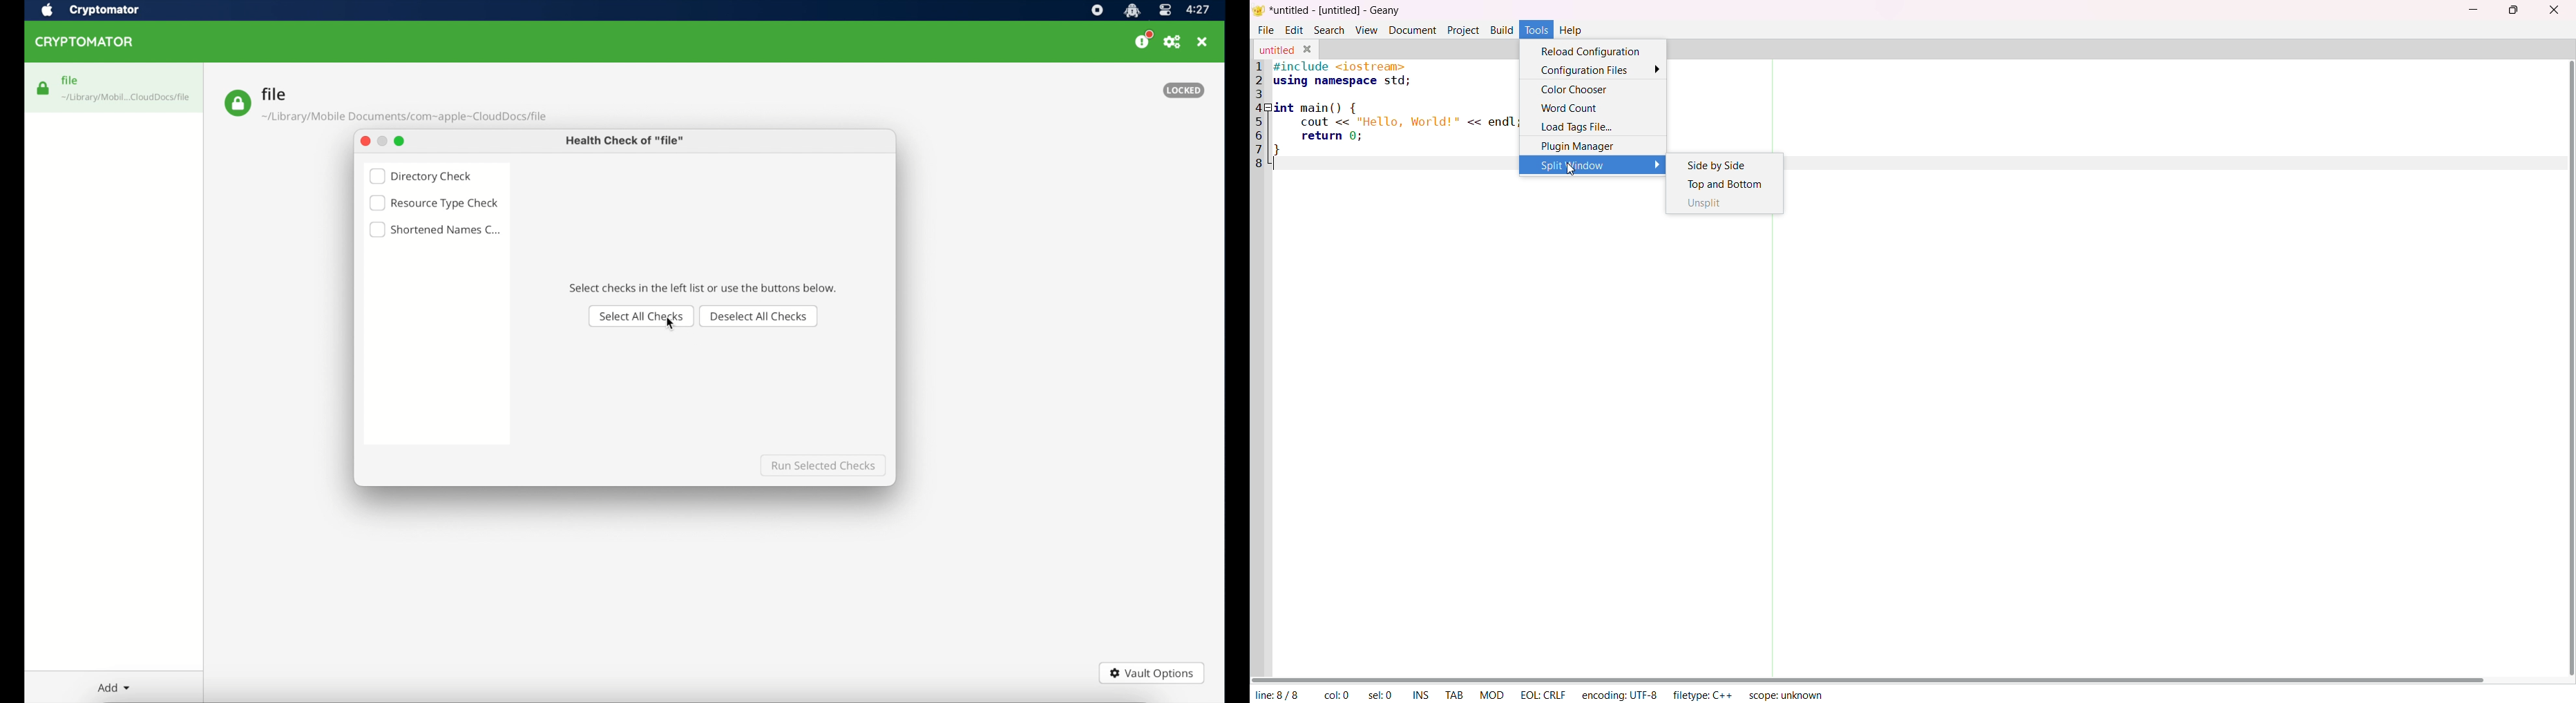 This screenshot has height=728, width=2576. What do you see at coordinates (1712, 205) in the screenshot?
I see `Unsplit` at bounding box center [1712, 205].